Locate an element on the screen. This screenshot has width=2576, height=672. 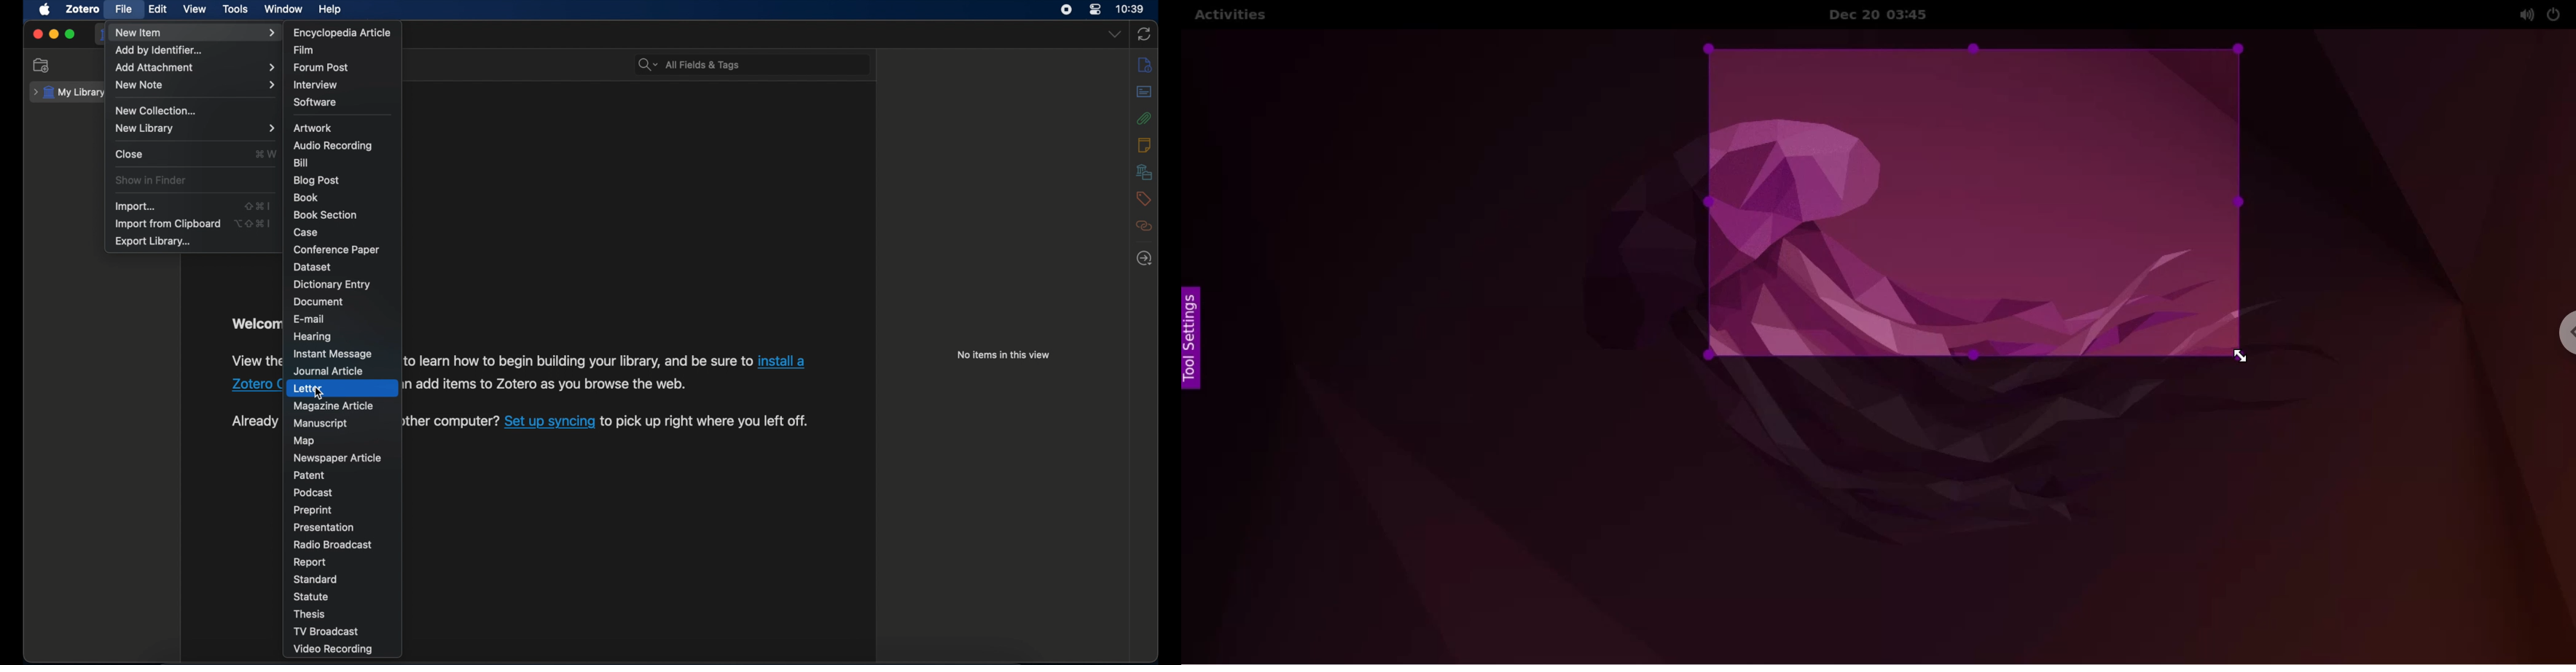
info is located at coordinates (1145, 65).